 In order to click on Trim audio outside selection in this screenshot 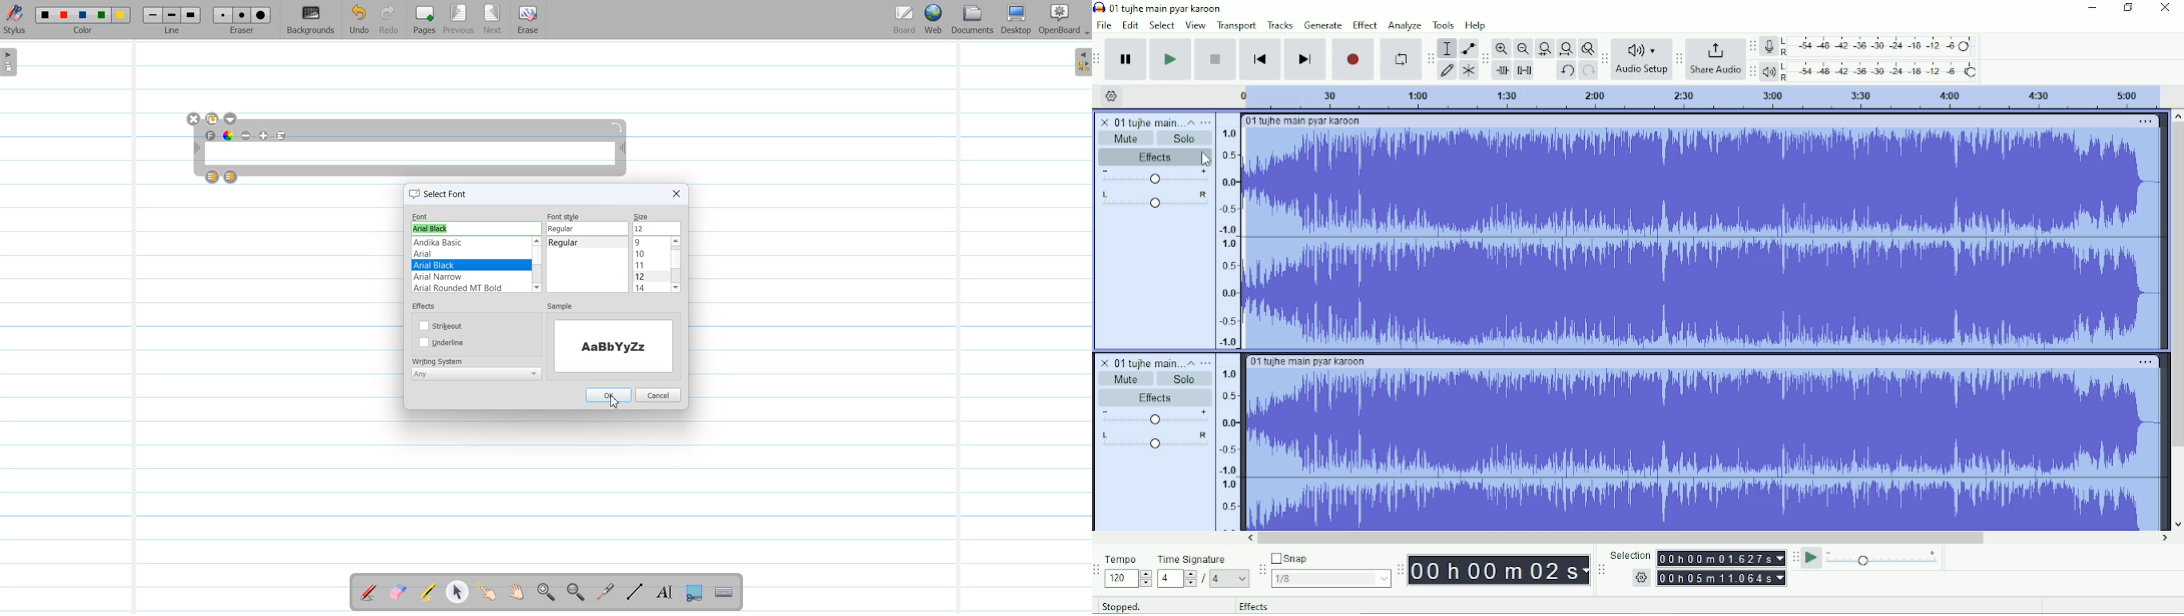, I will do `click(1504, 71)`.